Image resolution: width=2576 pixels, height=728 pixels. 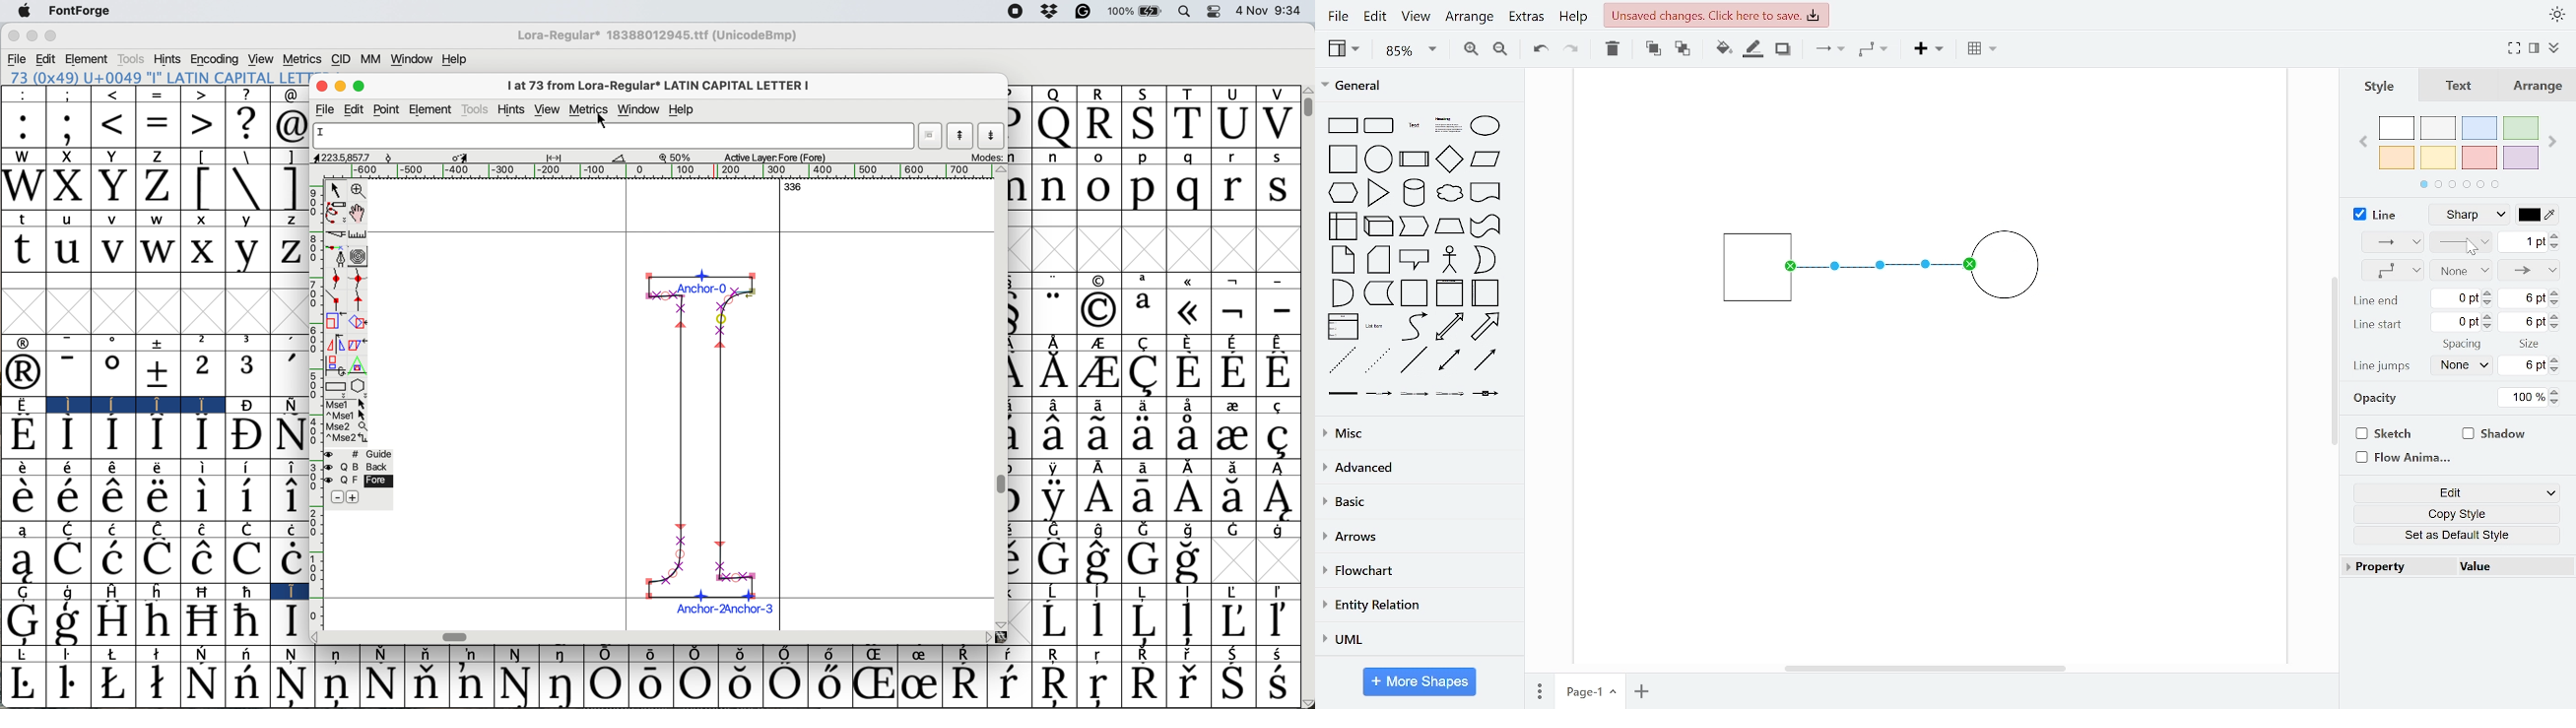 What do you see at coordinates (554, 156) in the screenshot?
I see `` at bounding box center [554, 156].